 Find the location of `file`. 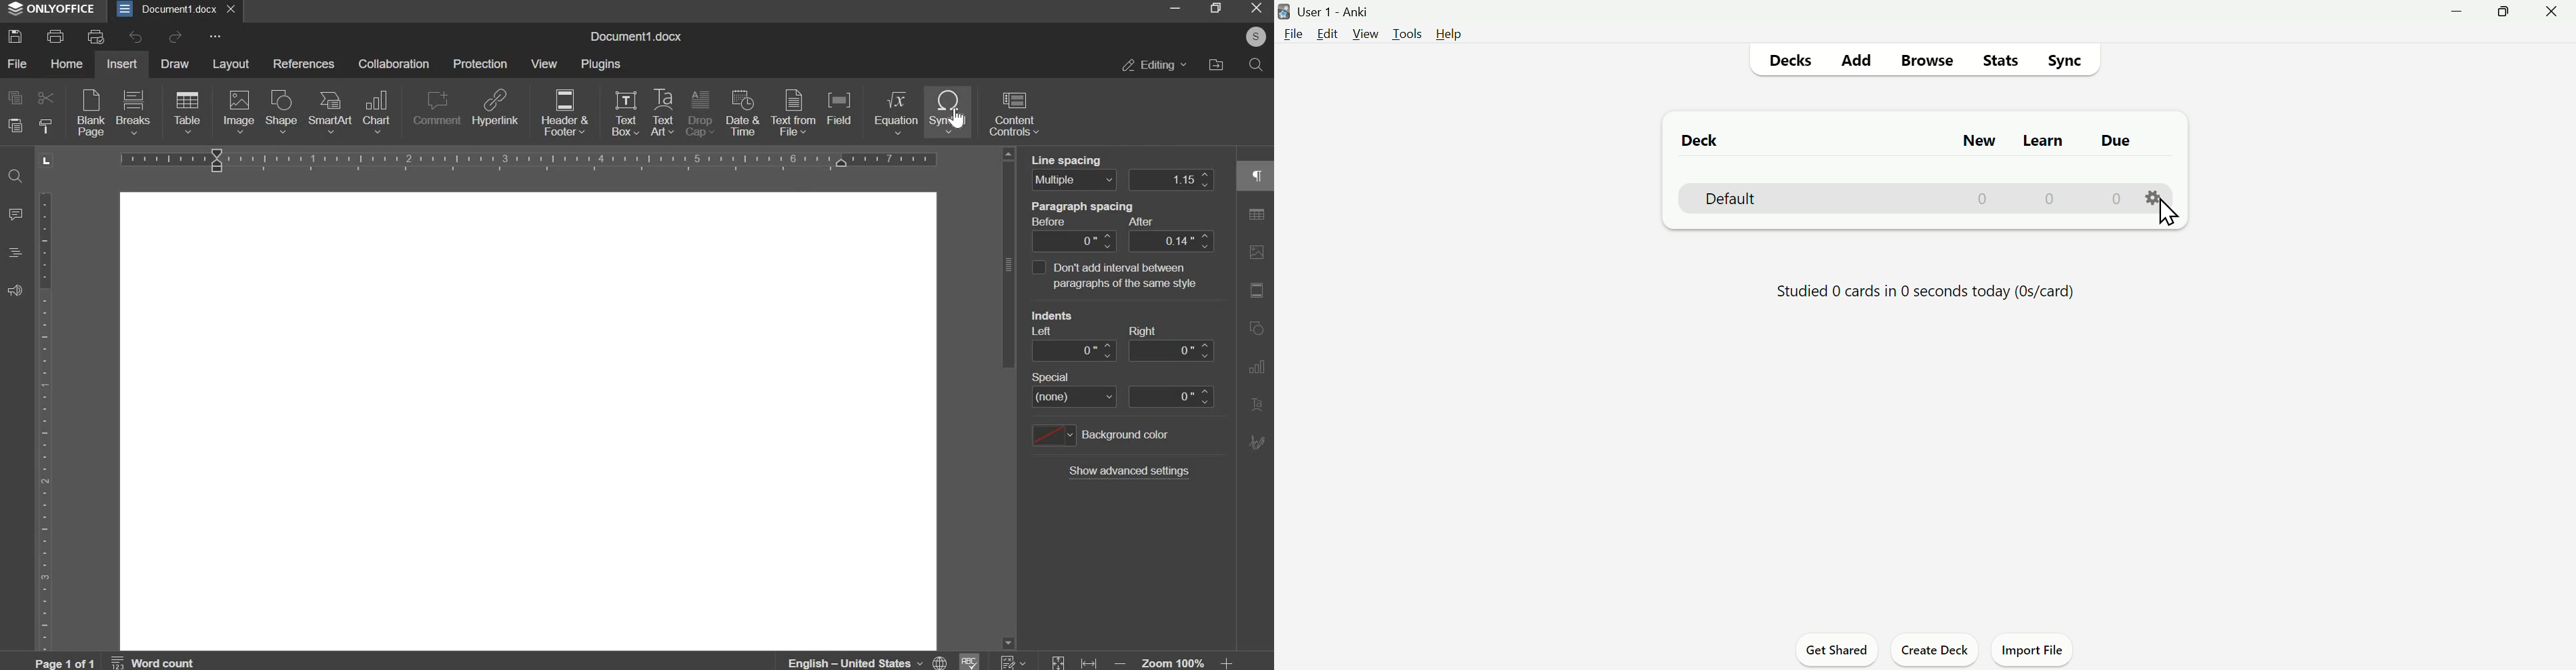

file is located at coordinates (16, 62).